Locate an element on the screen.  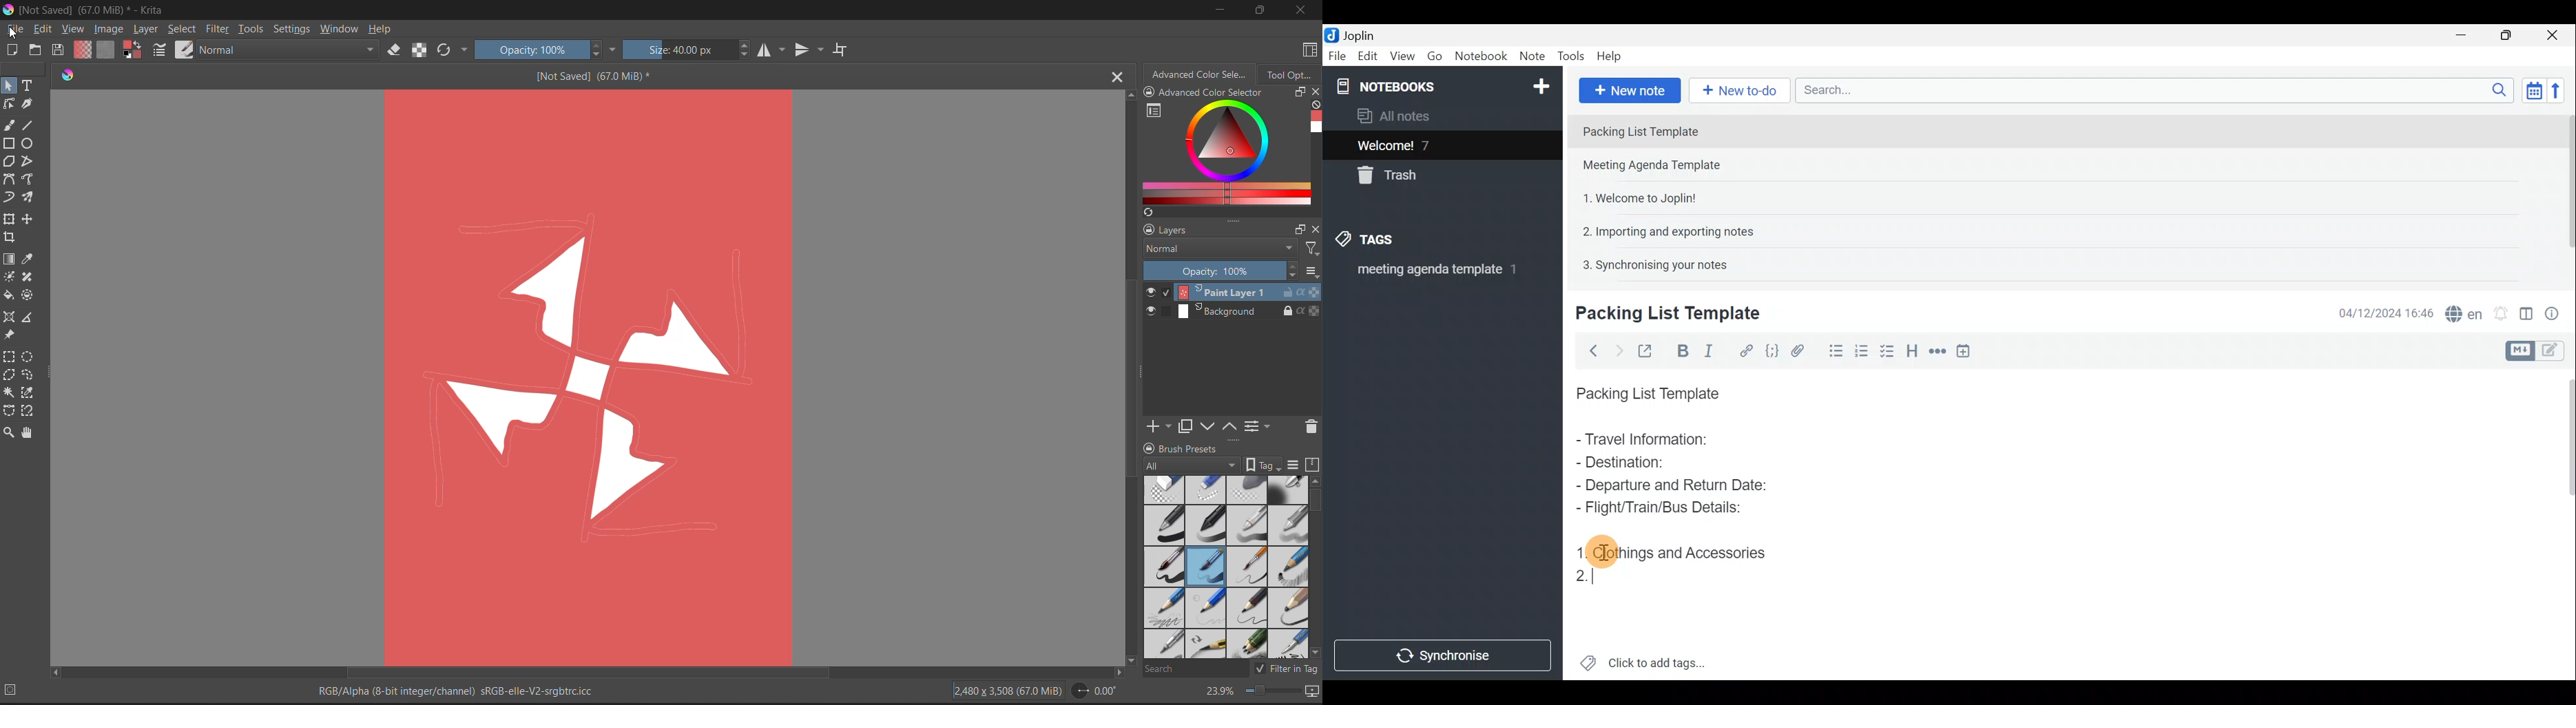
Departure and Return Date: is located at coordinates (1672, 484).